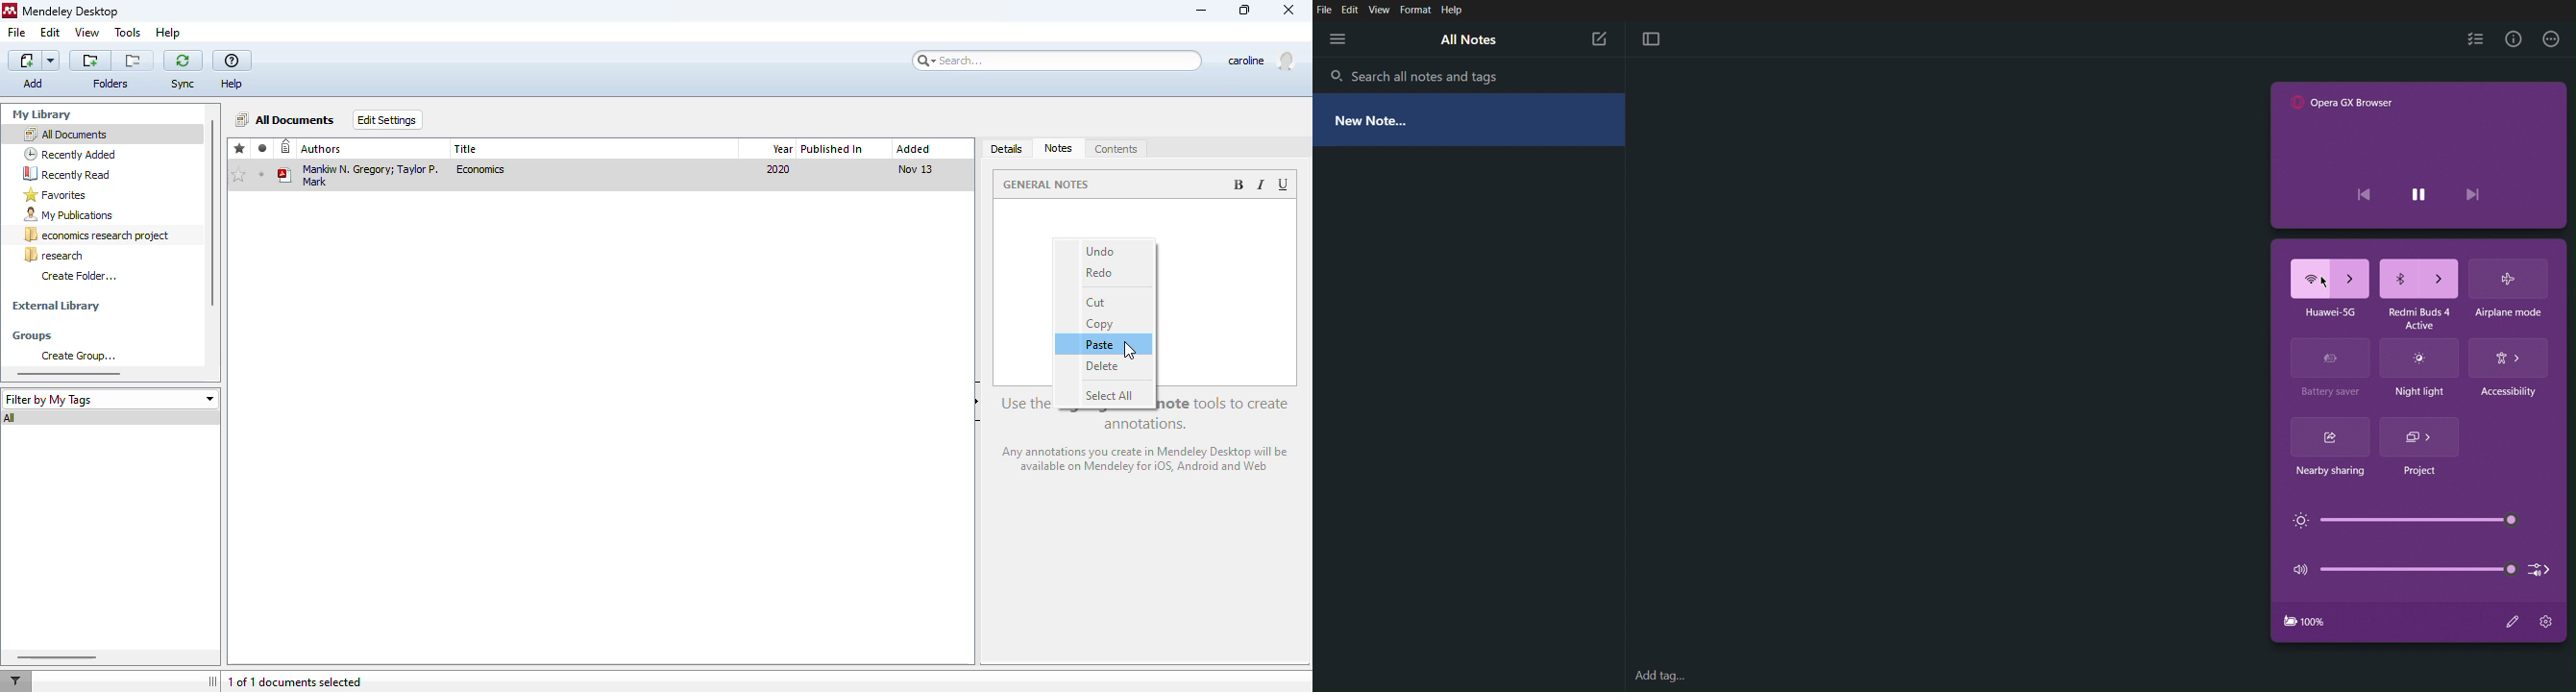 This screenshot has height=700, width=2576. Describe the element at coordinates (2417, 190) in the screenshot. I see `pause` at that location.